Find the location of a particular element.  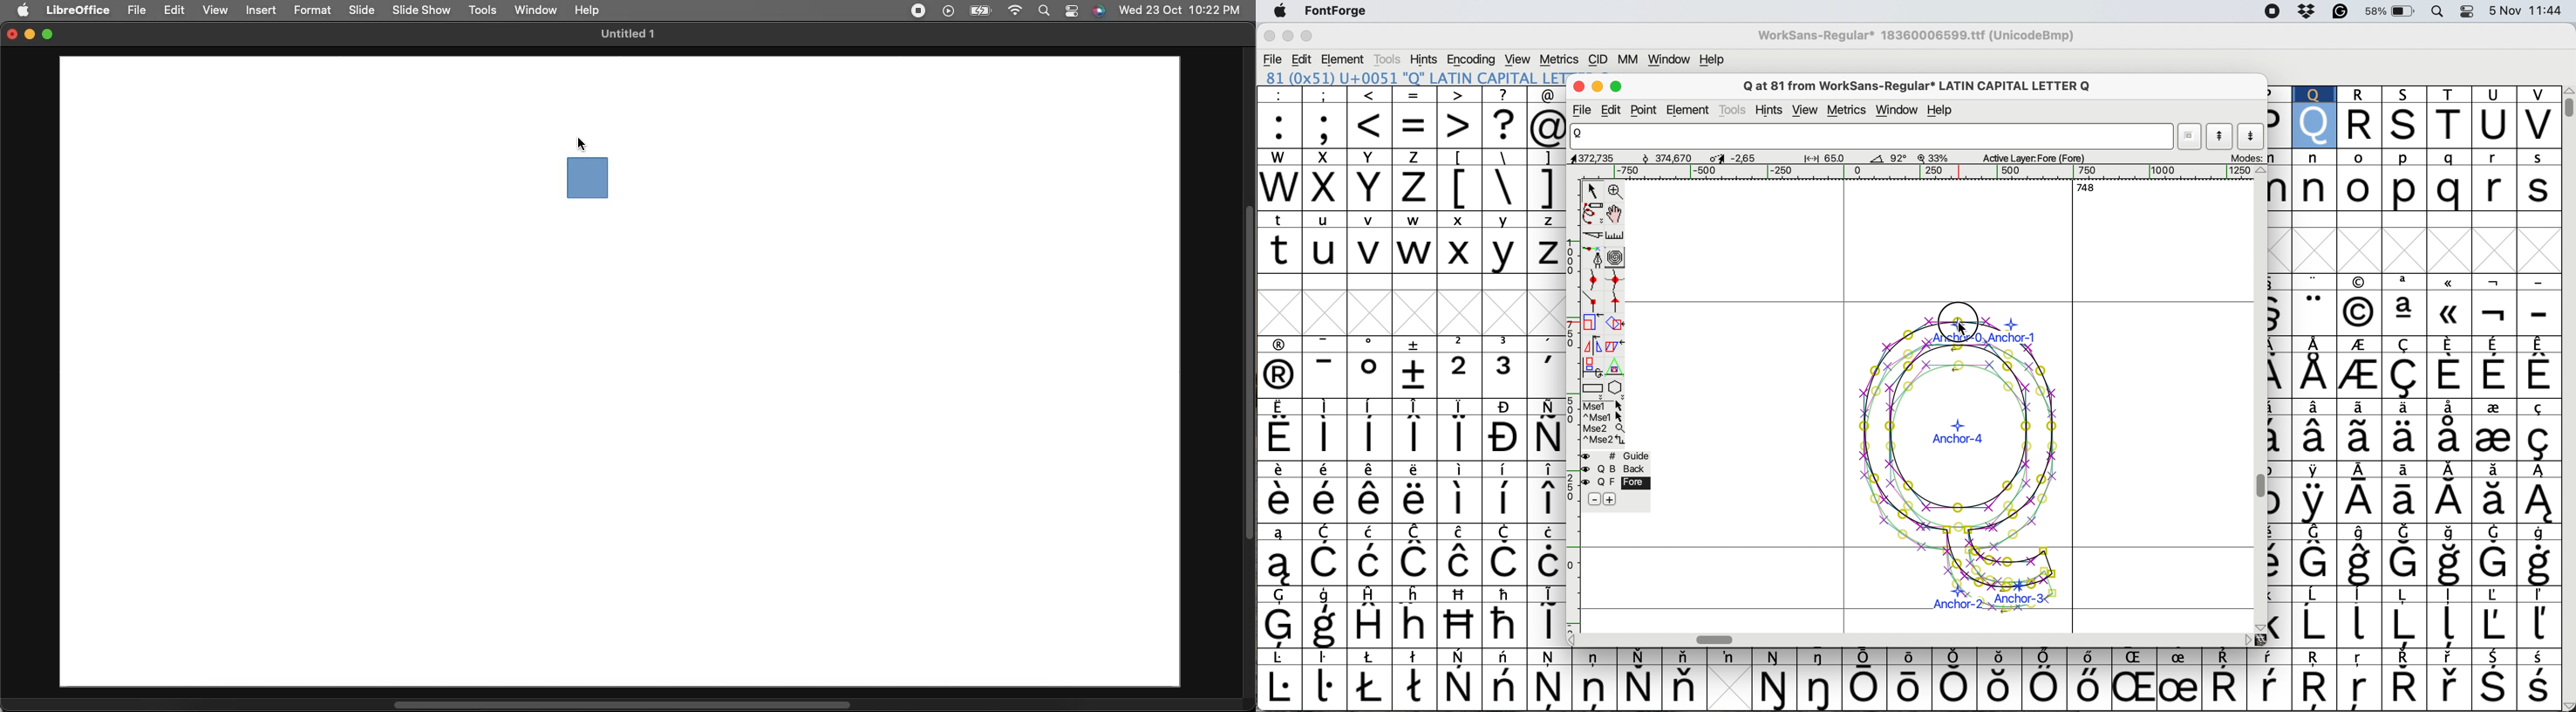

Close is located at coordinates (9, 36).